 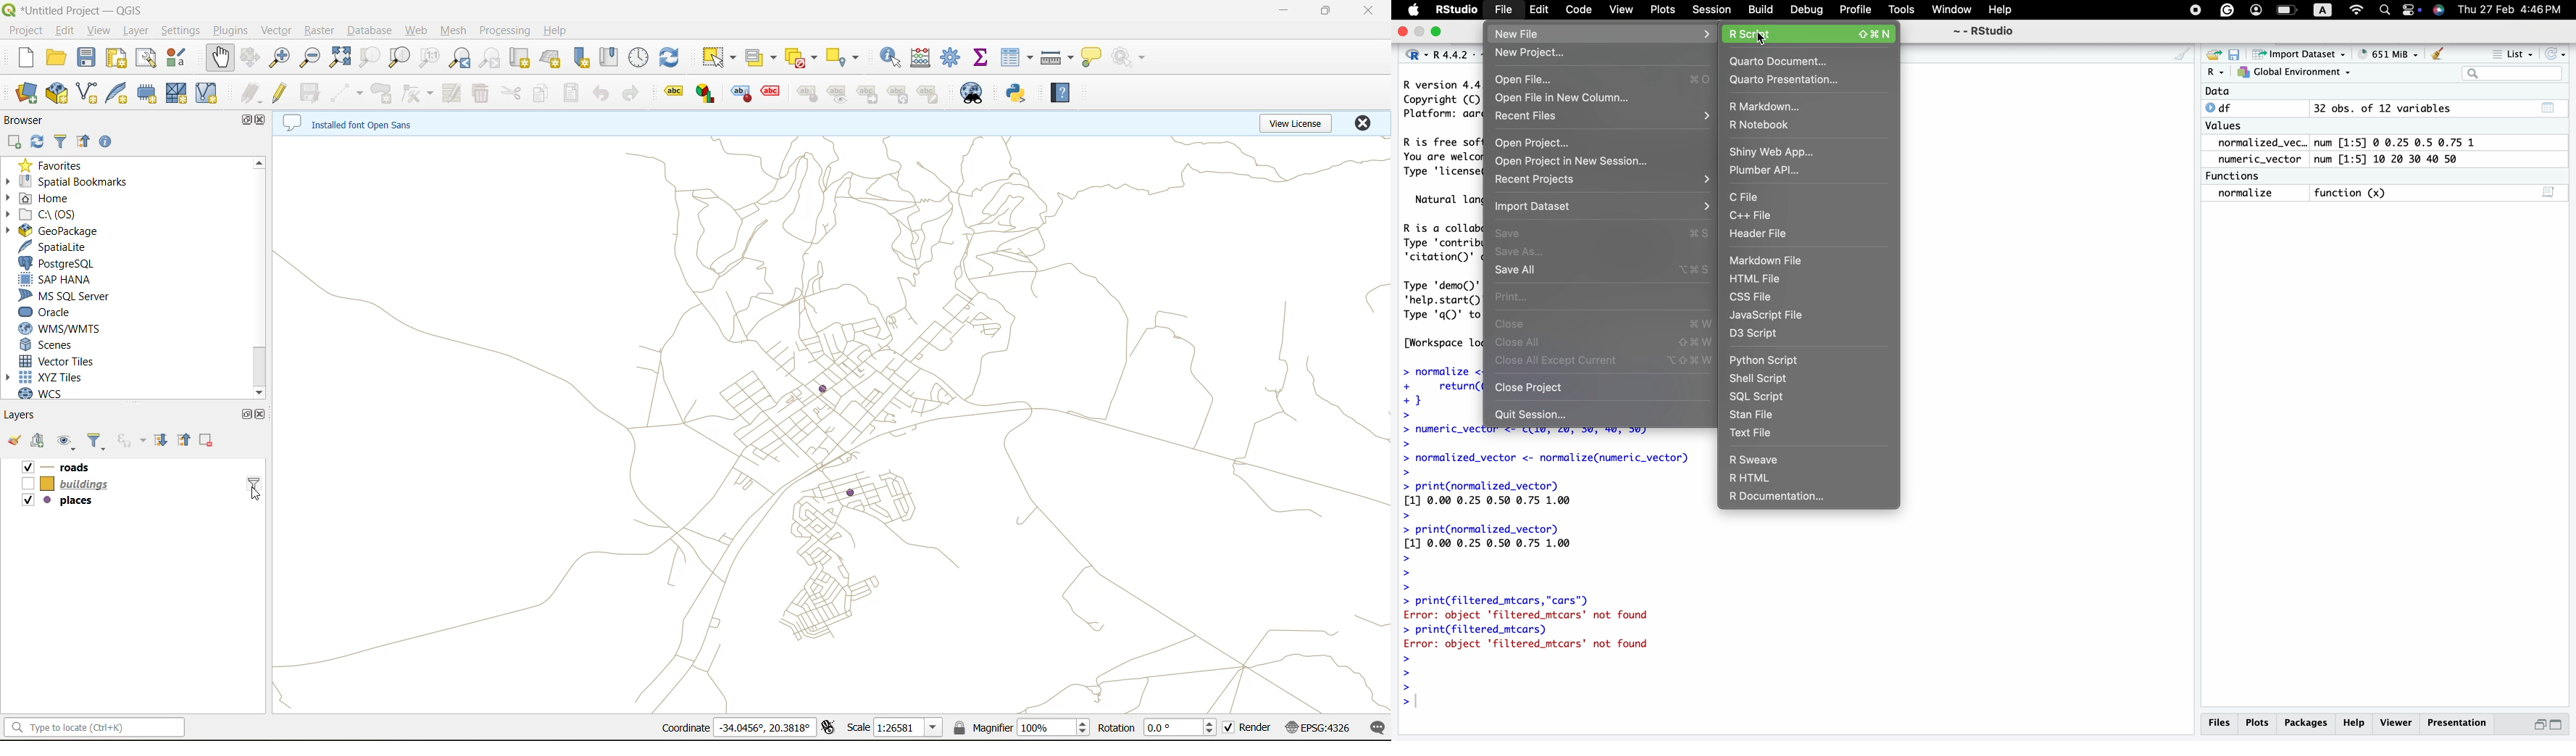 What do you see at coordinates (2259, 10) in the screenshot?
I see `user` at bounding box center [2259, 10].